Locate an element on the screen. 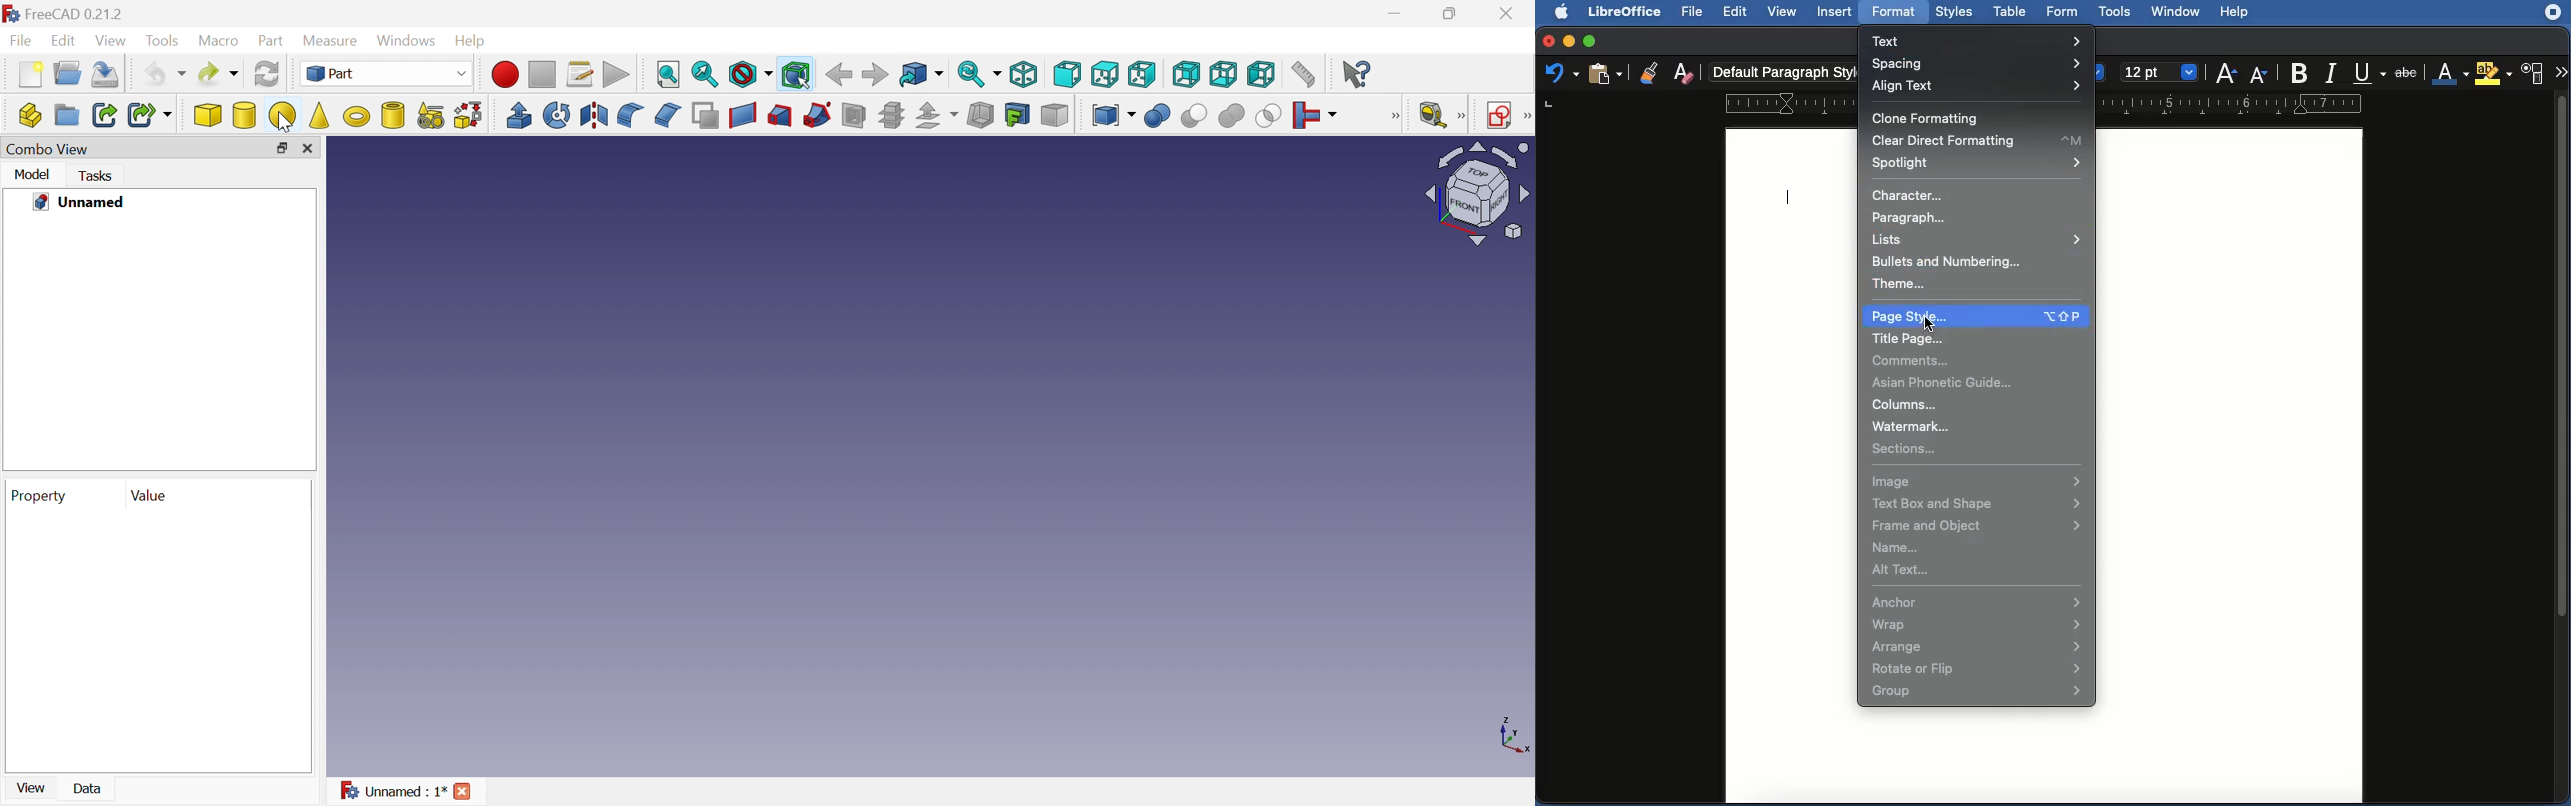  Columns is located at coordinates (1906, 404).